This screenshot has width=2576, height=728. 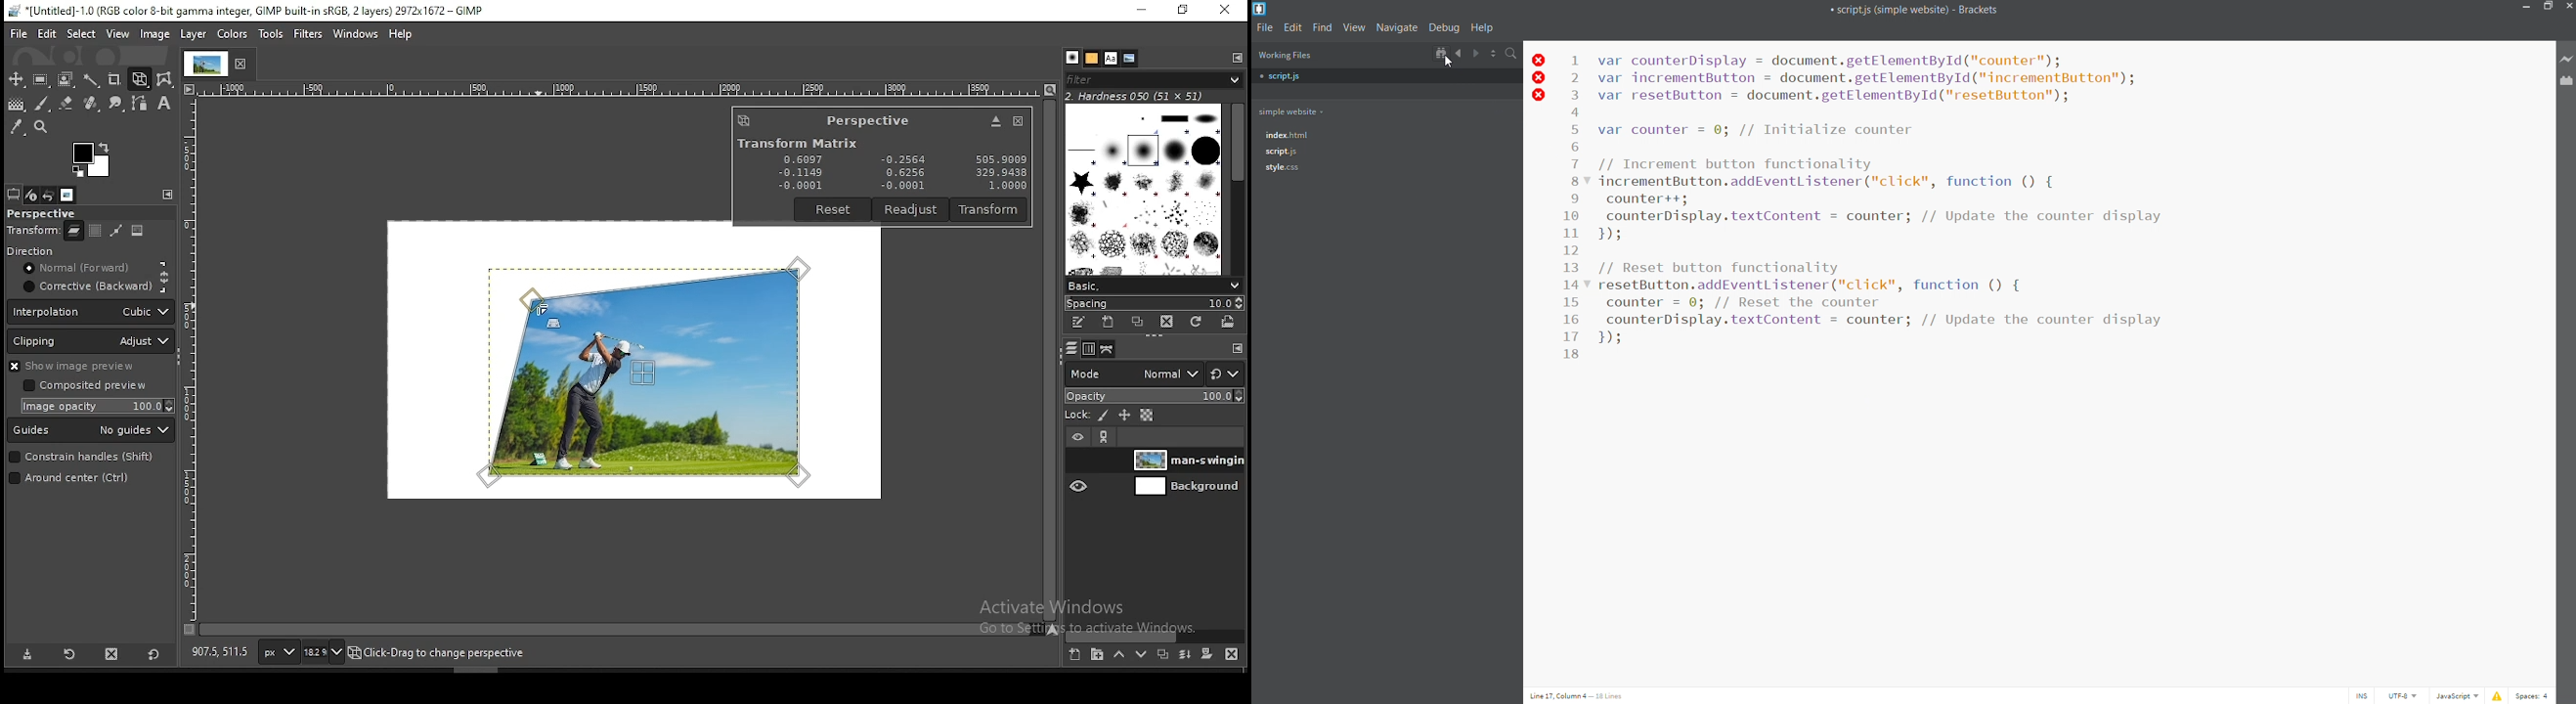 I want to click on lock, so click(x=1078, y=416).